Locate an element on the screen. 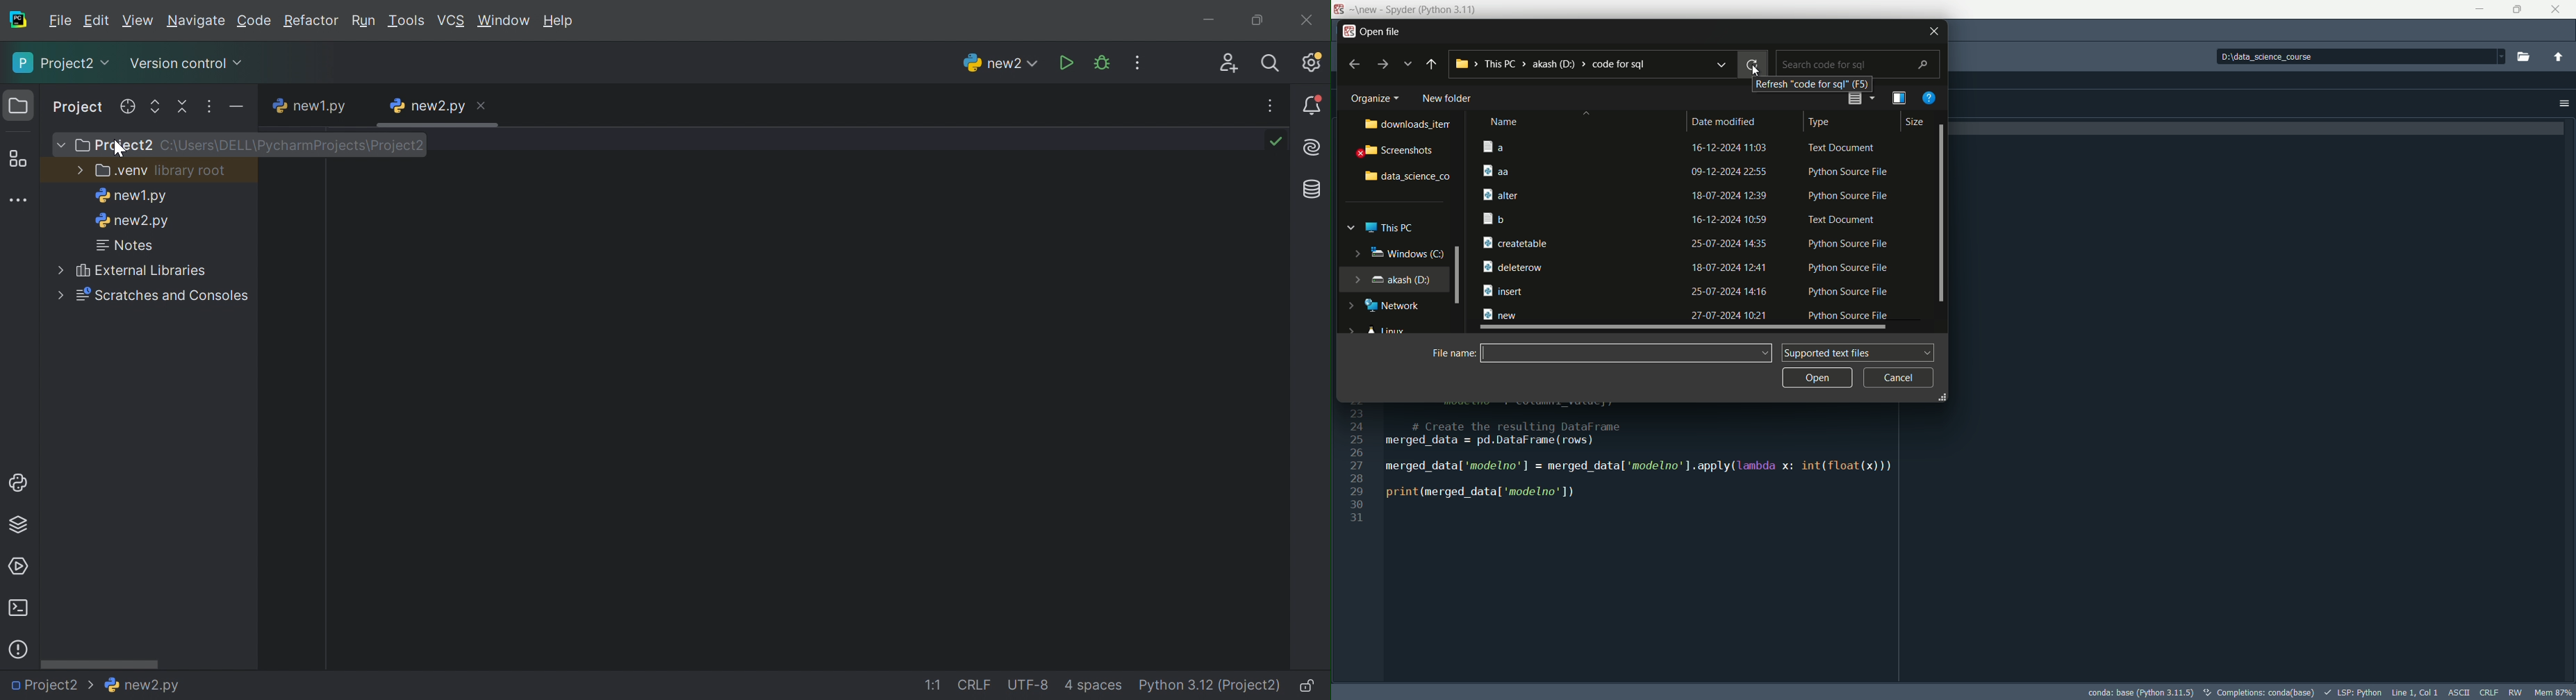  recent locations is located at coordinates (1721, 62).